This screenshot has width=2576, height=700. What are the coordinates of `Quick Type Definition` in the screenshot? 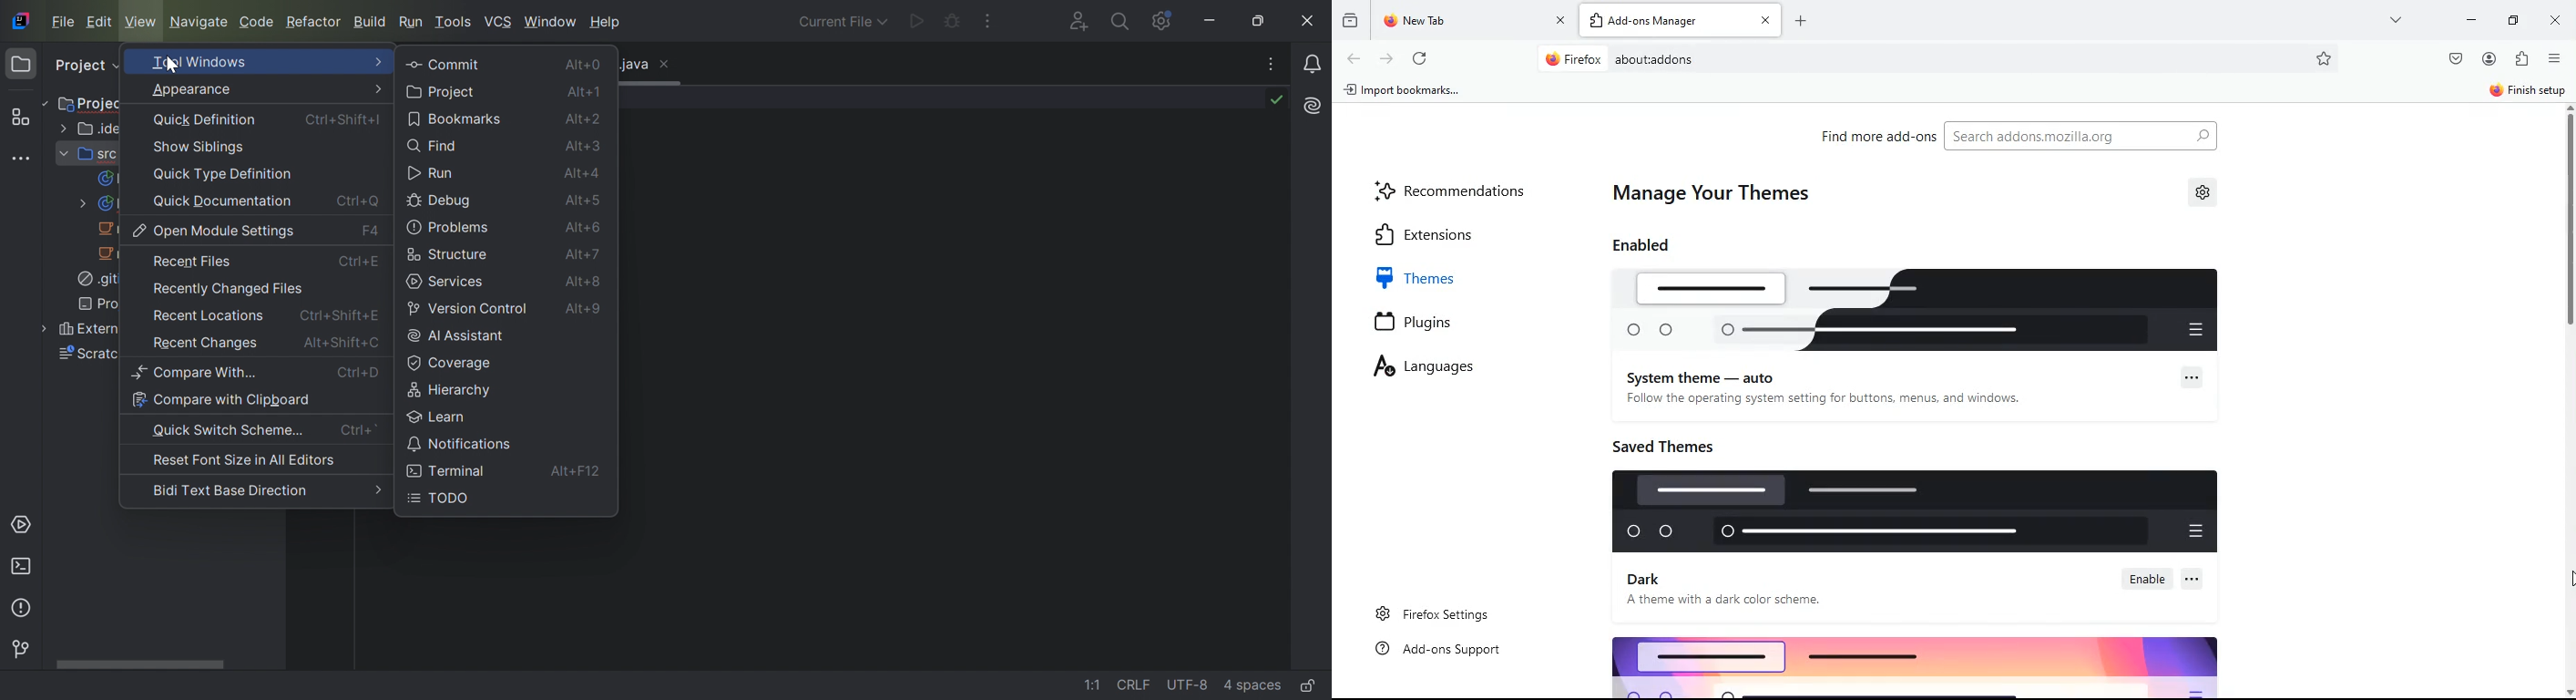 It's located at (226, 174).